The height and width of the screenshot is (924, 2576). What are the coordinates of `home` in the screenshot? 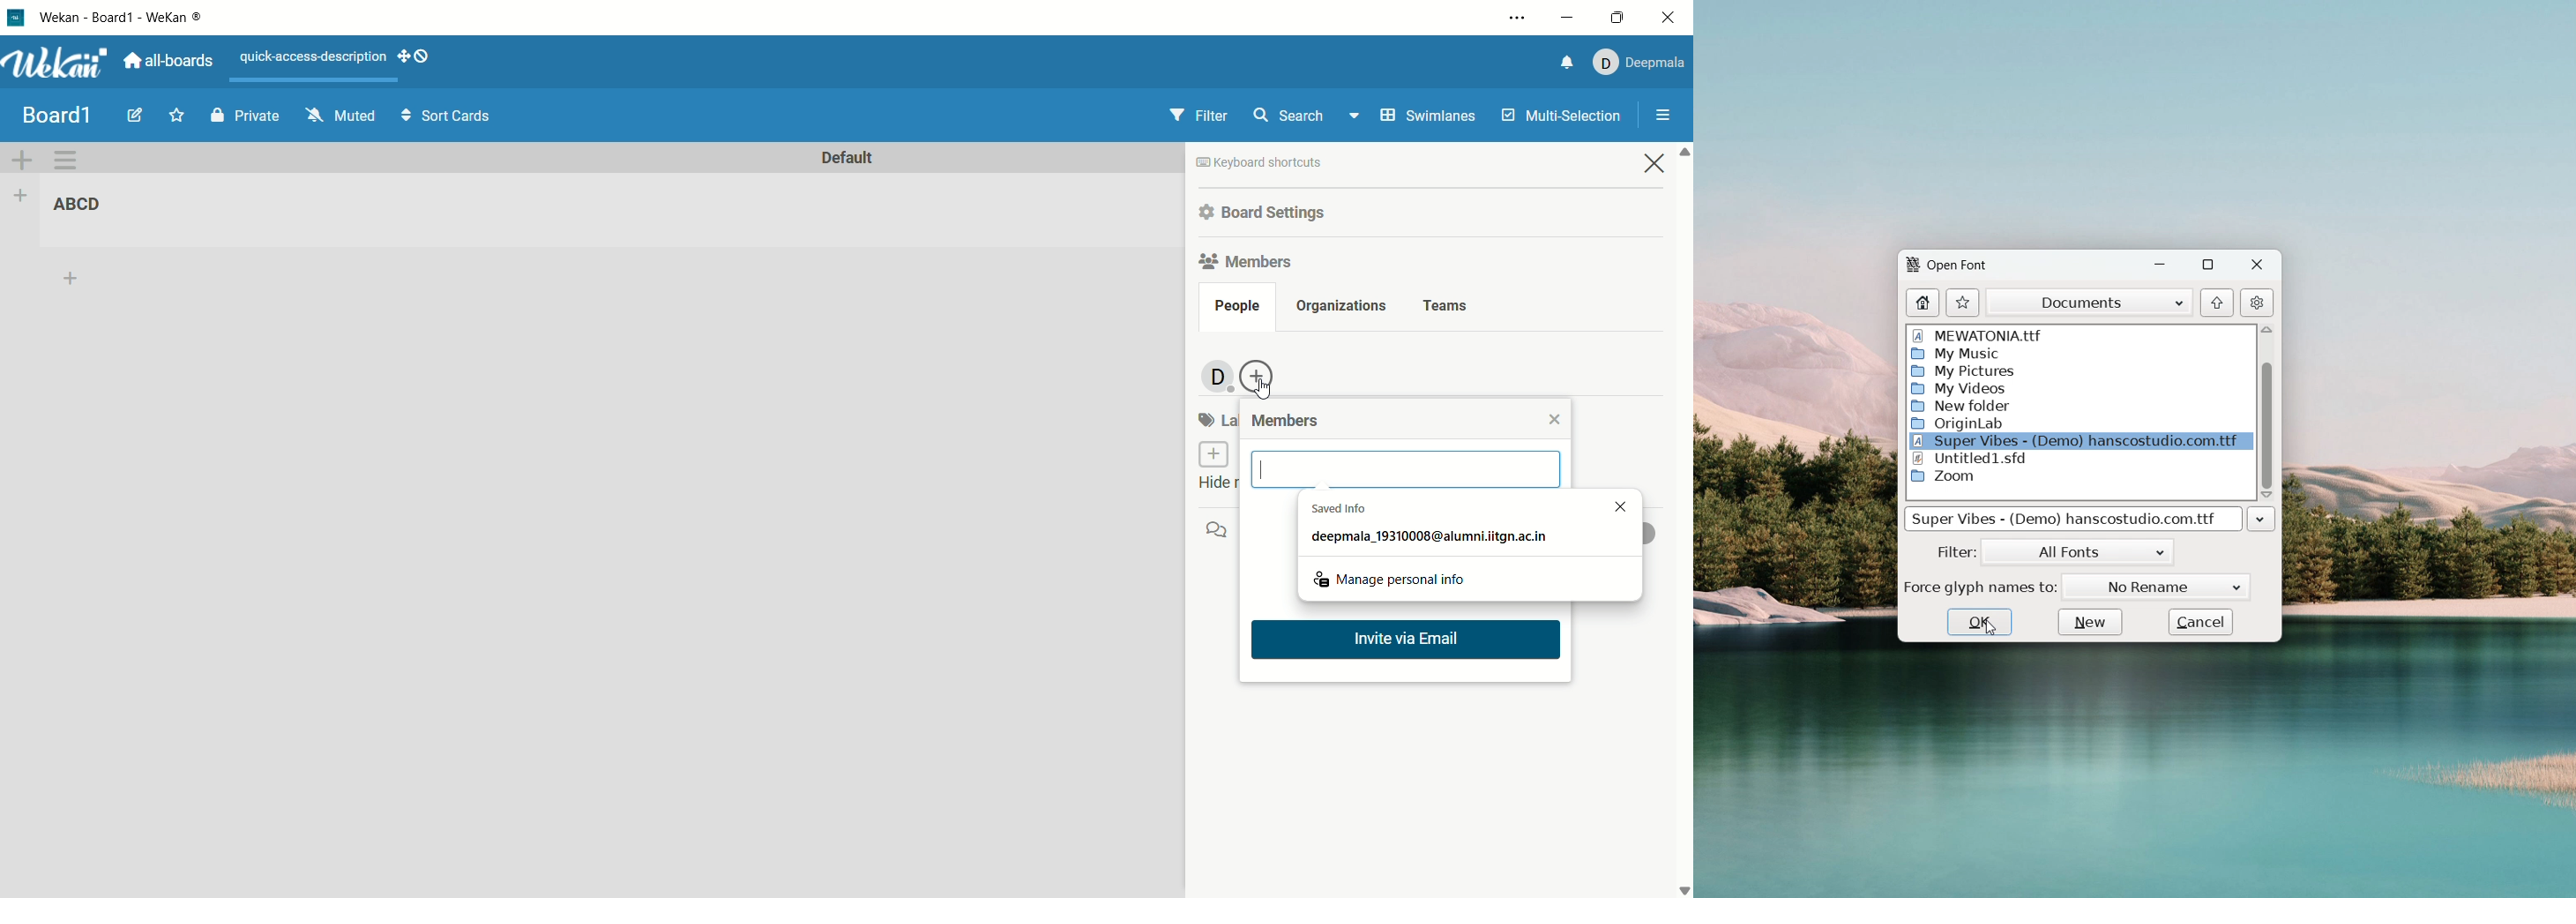 It's located at (1923, 303).